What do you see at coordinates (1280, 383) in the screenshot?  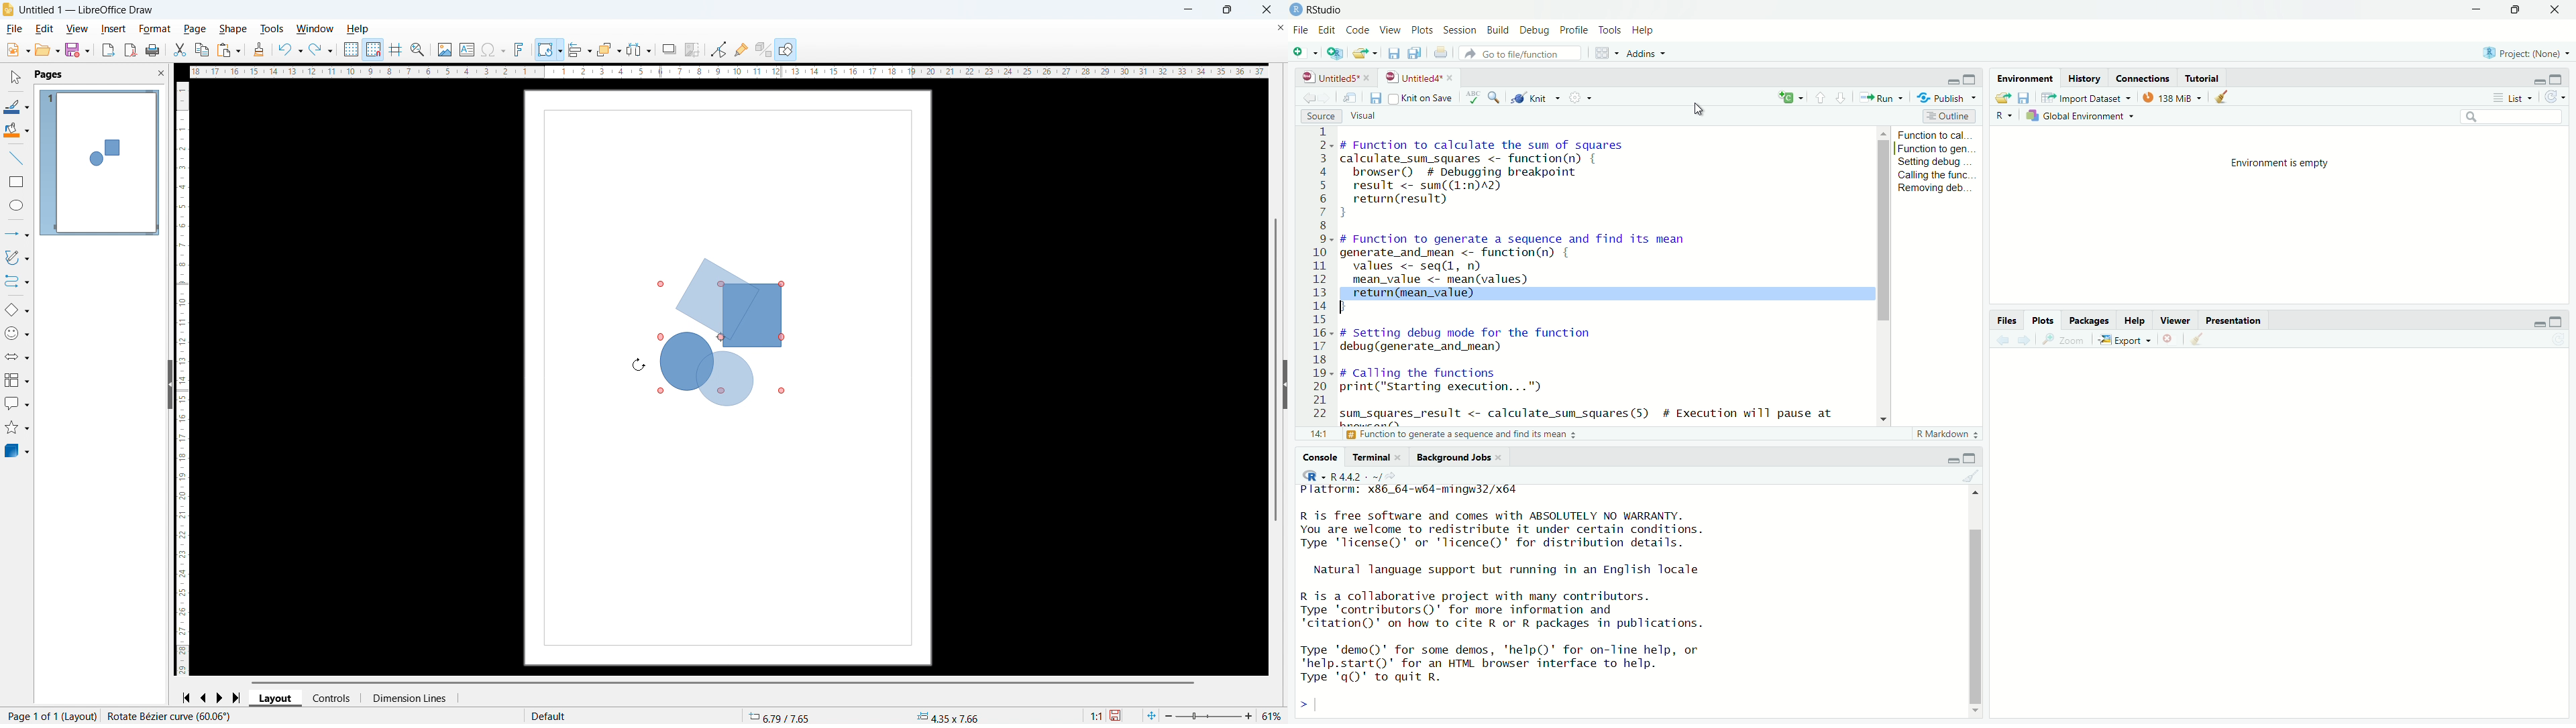 I see `Sidebar` at bounding box center [1280, 383].